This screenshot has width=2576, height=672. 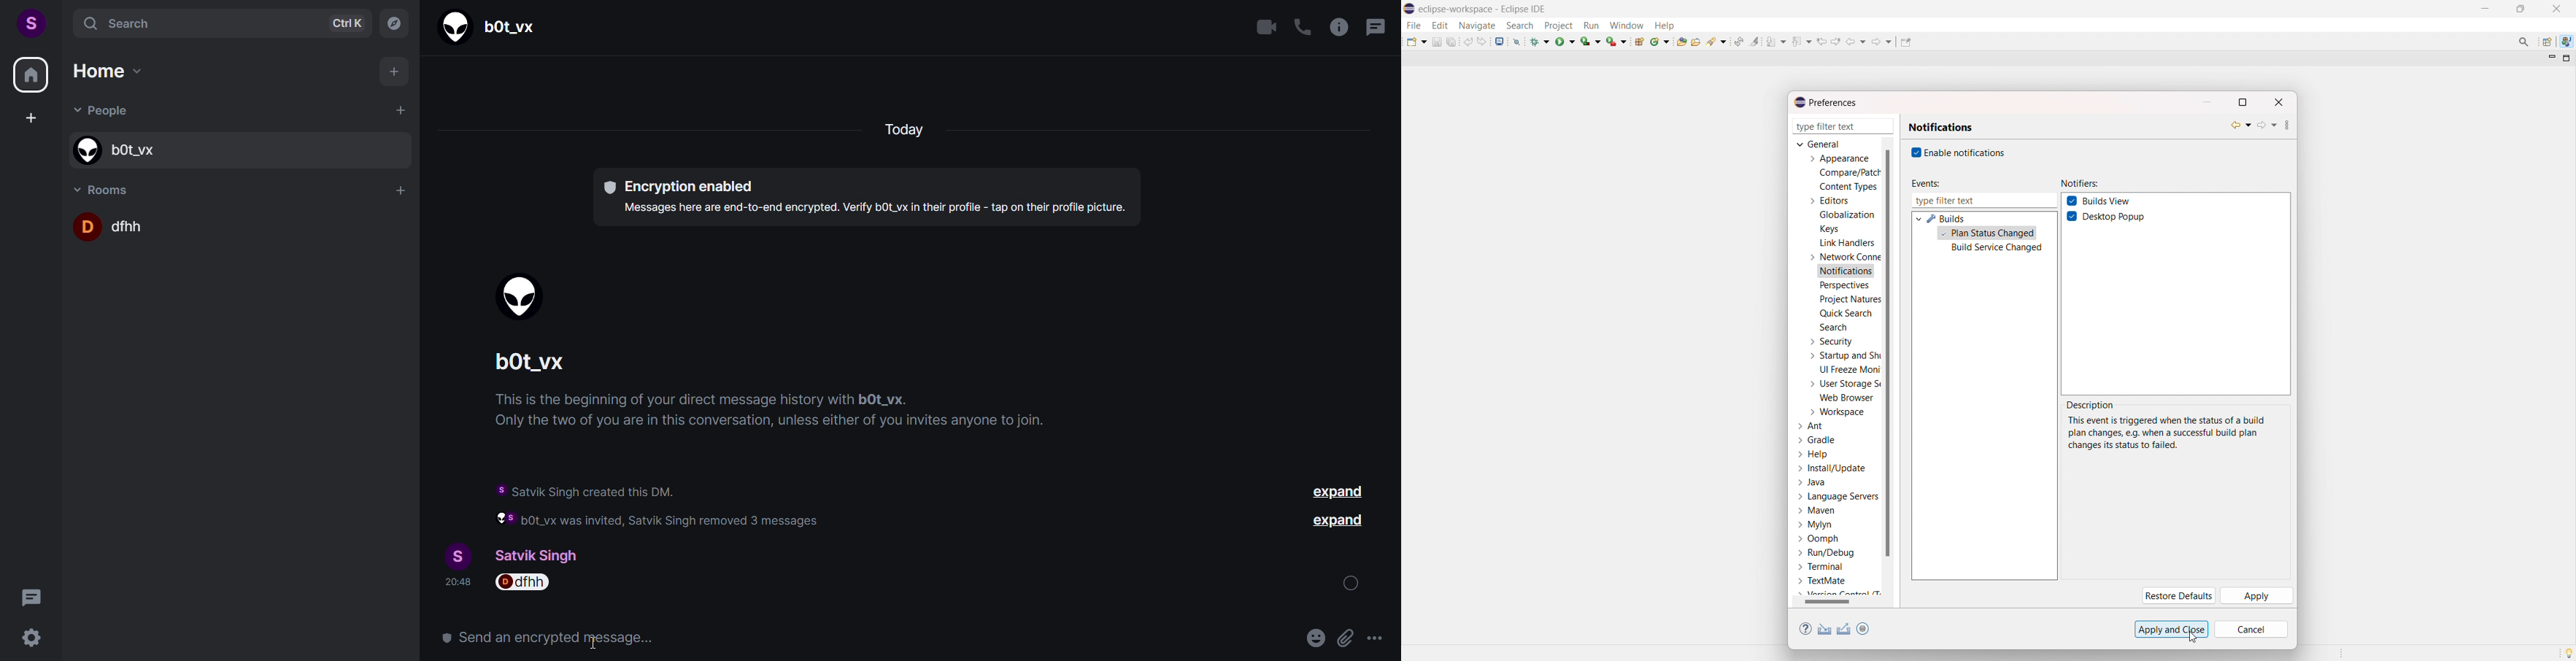 What do you see at coordinates (1825, 629) in the screenshot?
I see `import` at bounding box center [1825, 629].